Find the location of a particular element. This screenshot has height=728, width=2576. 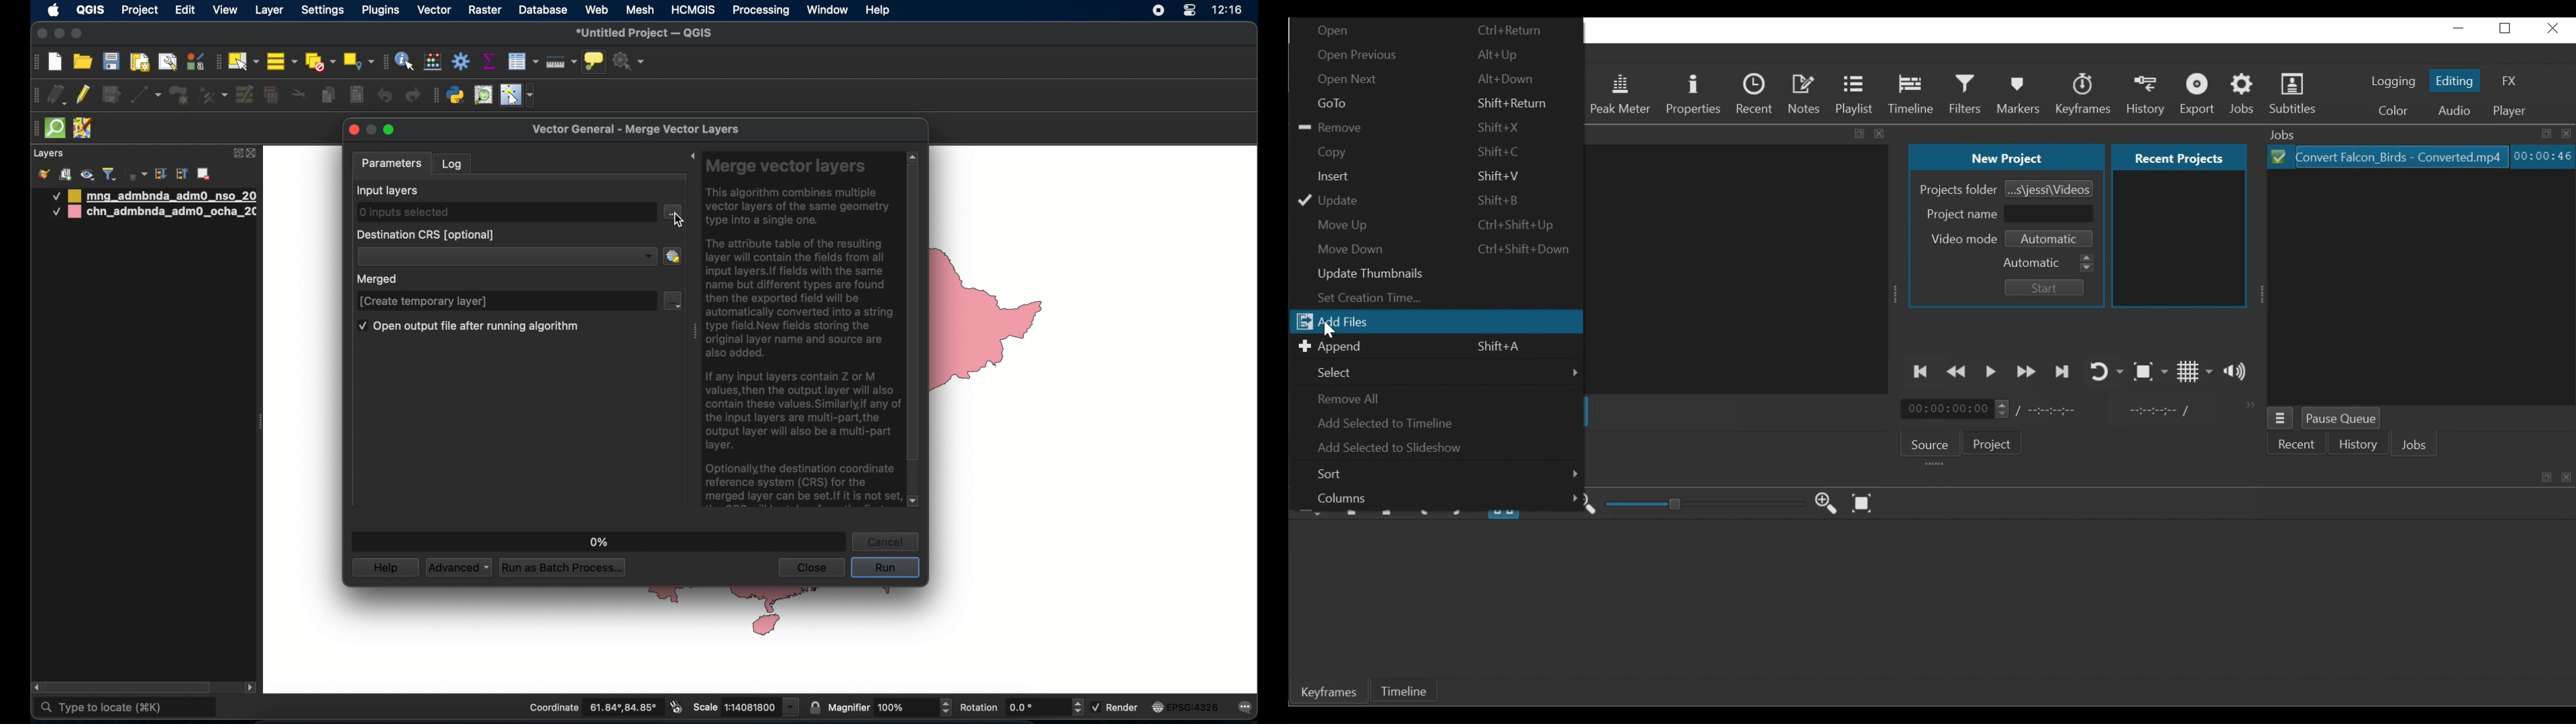

Timeline is located at coordinates (1404, 690).